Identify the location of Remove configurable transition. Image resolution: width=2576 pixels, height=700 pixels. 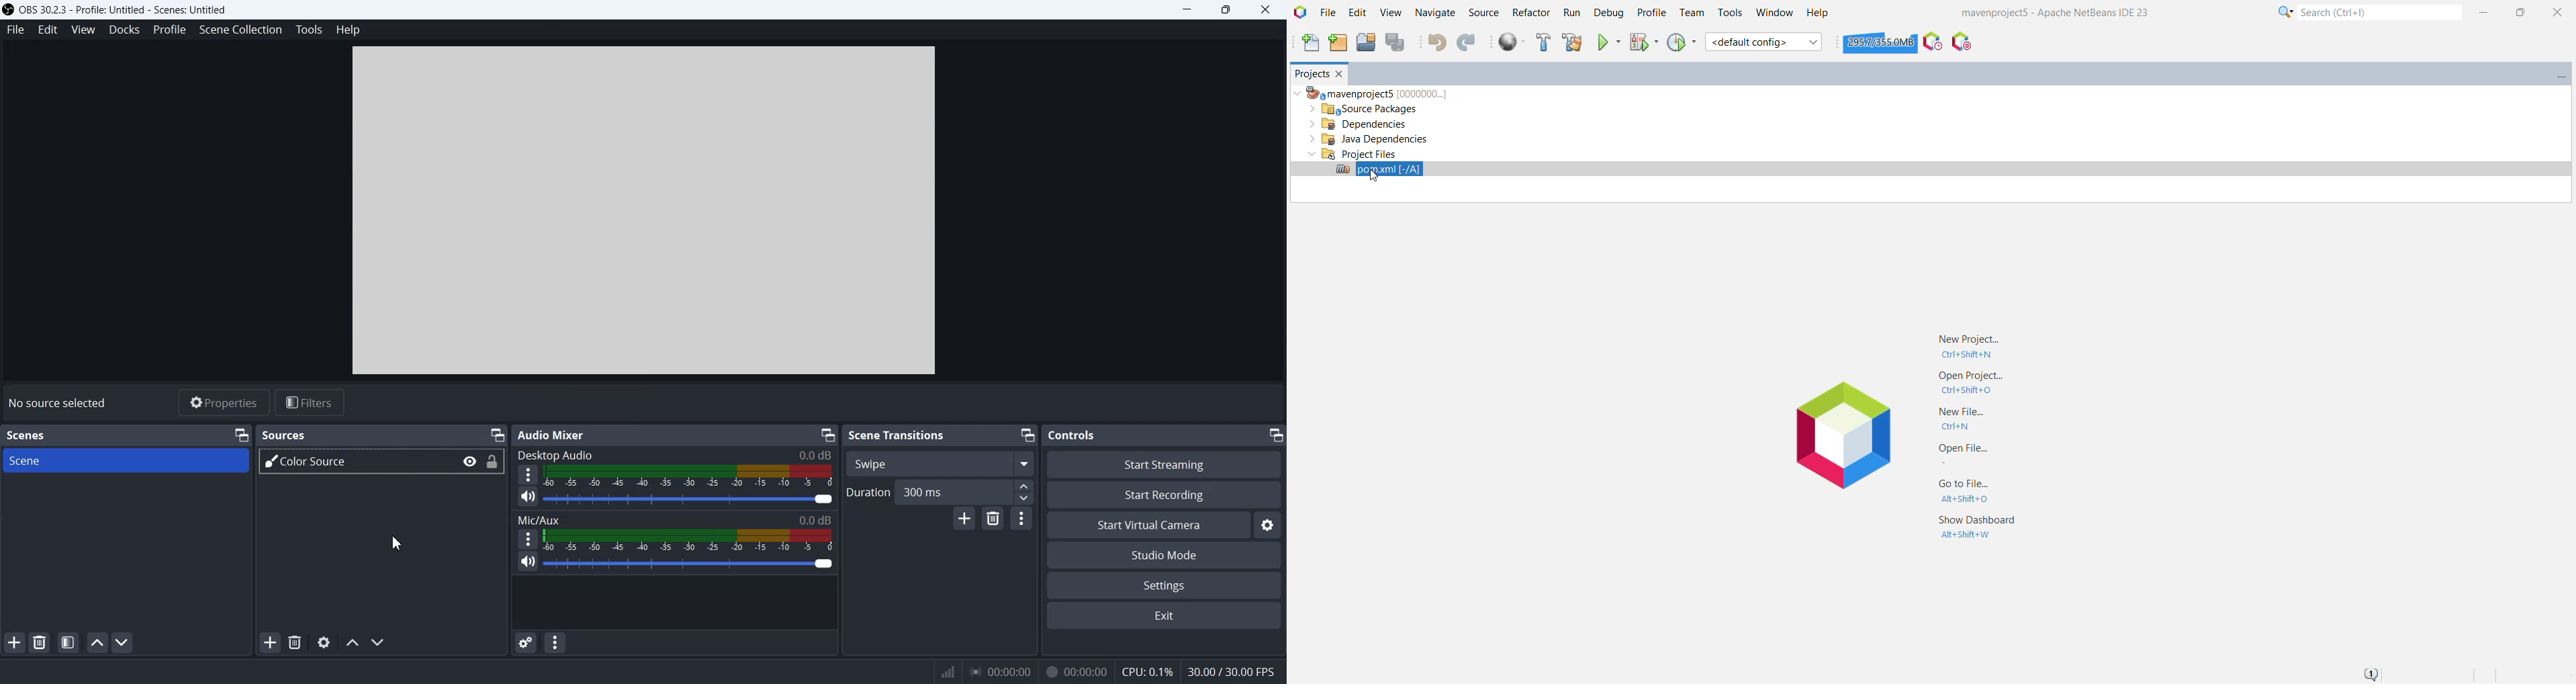
(993, 518).